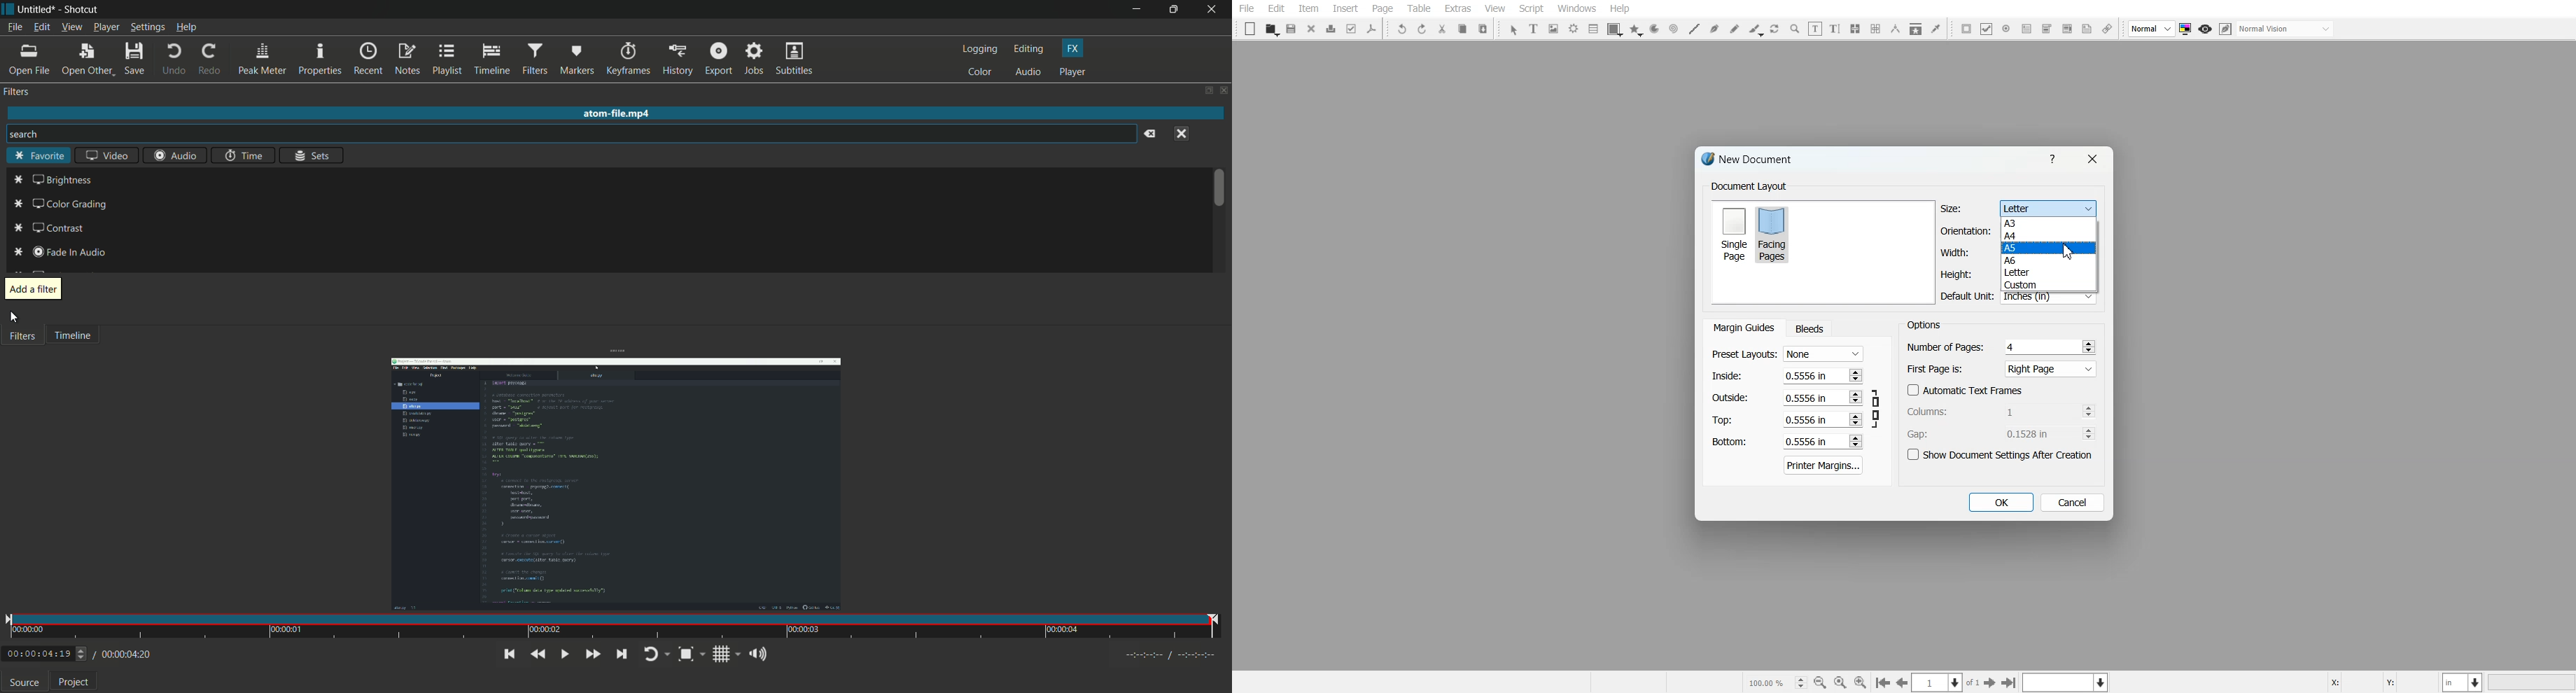 This screenshot has width=2576, height=700. I want to click on atom-file.mp4 (file name), so click(617, 112).